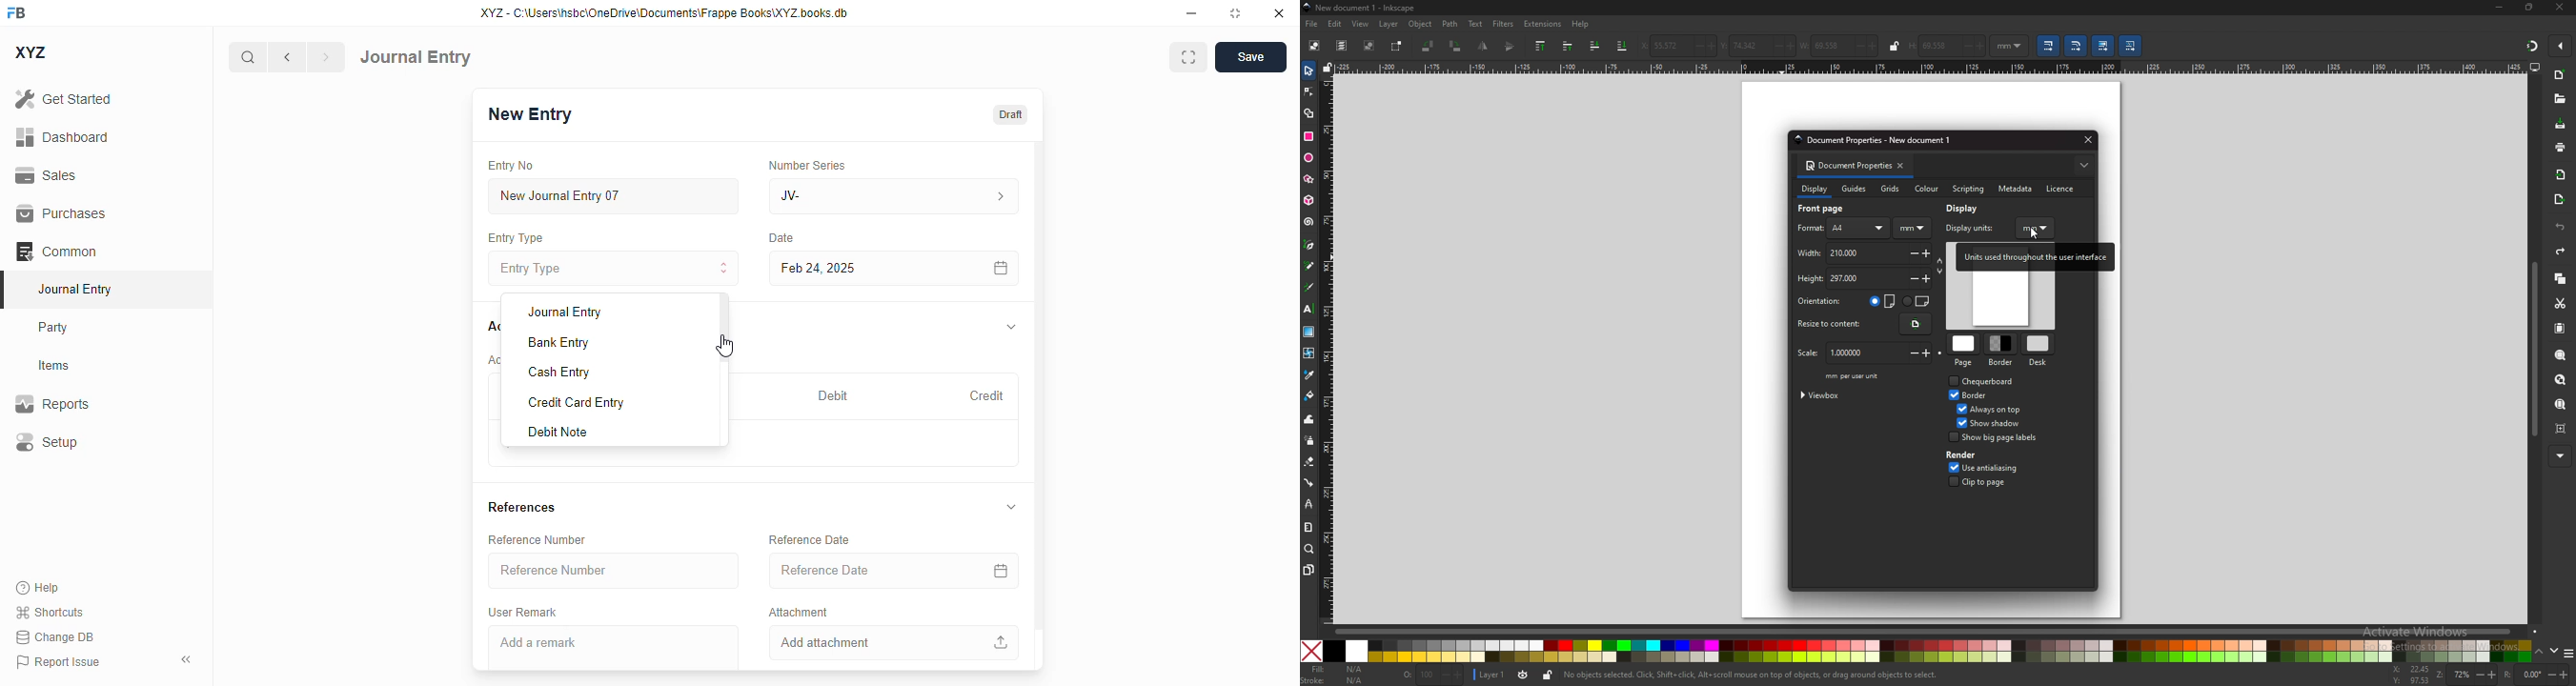  I want to click on open, so click(2561, 98).